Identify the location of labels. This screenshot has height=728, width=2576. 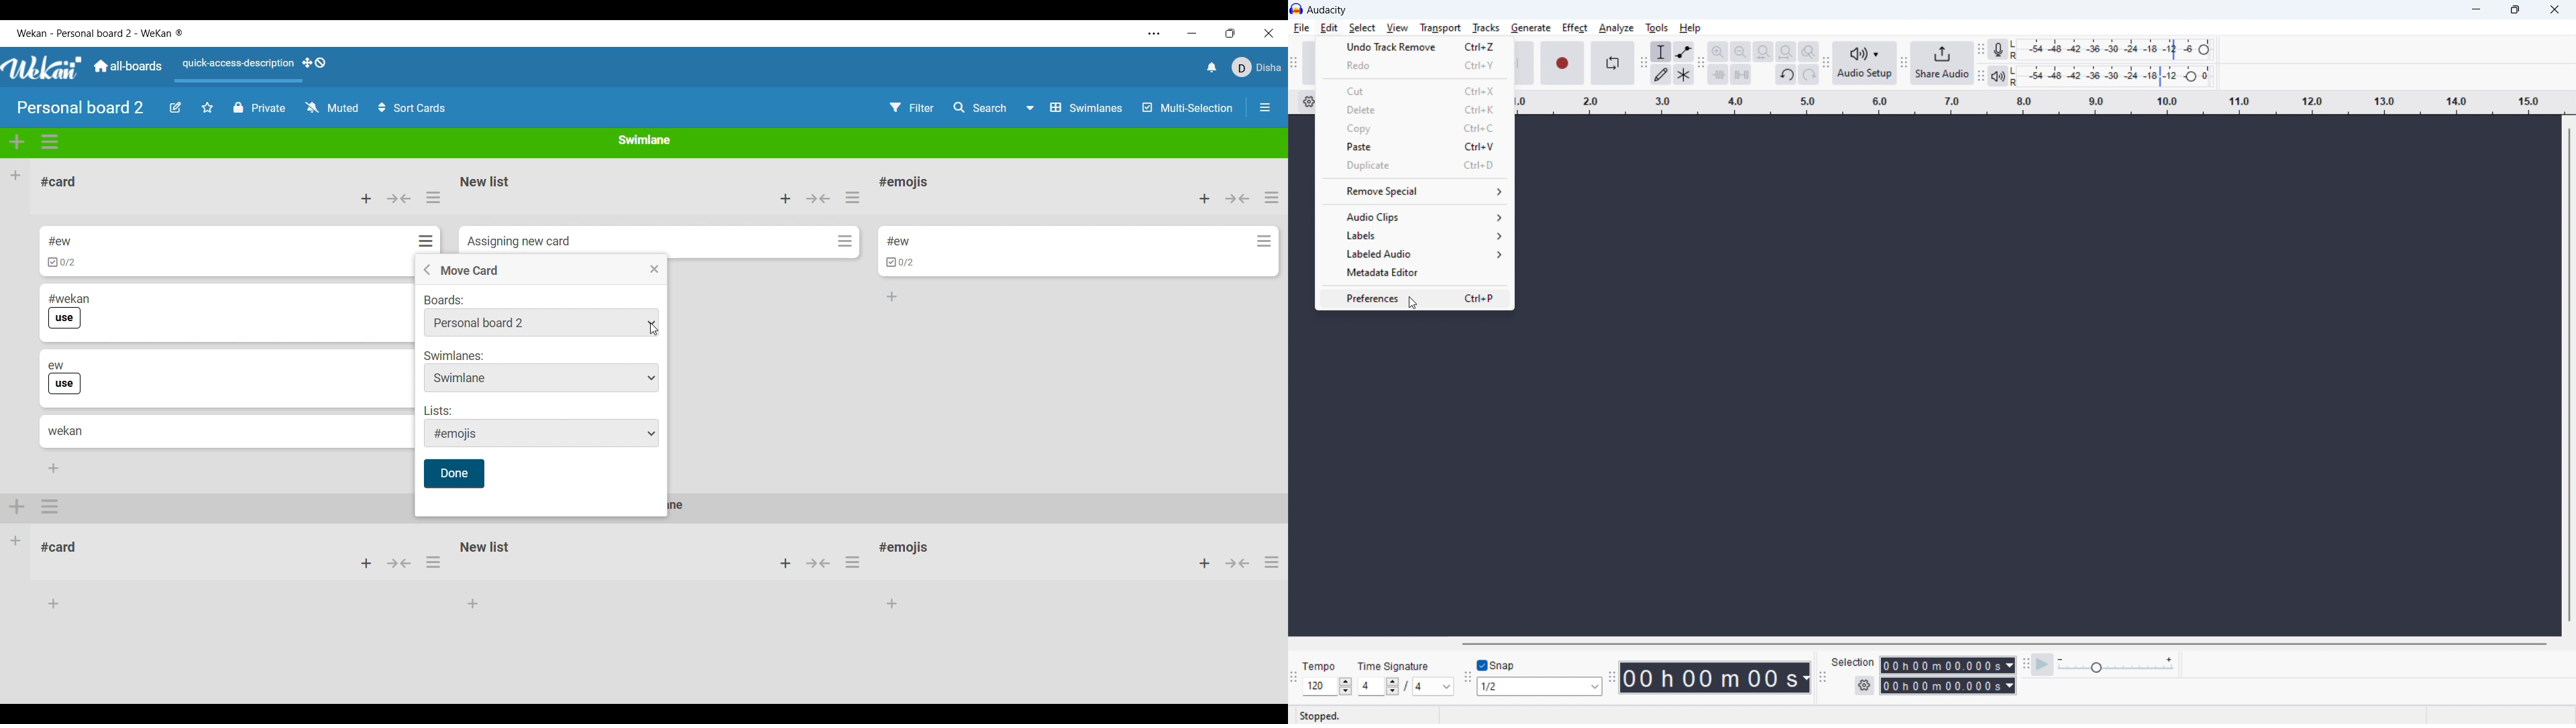
(1414, 235).